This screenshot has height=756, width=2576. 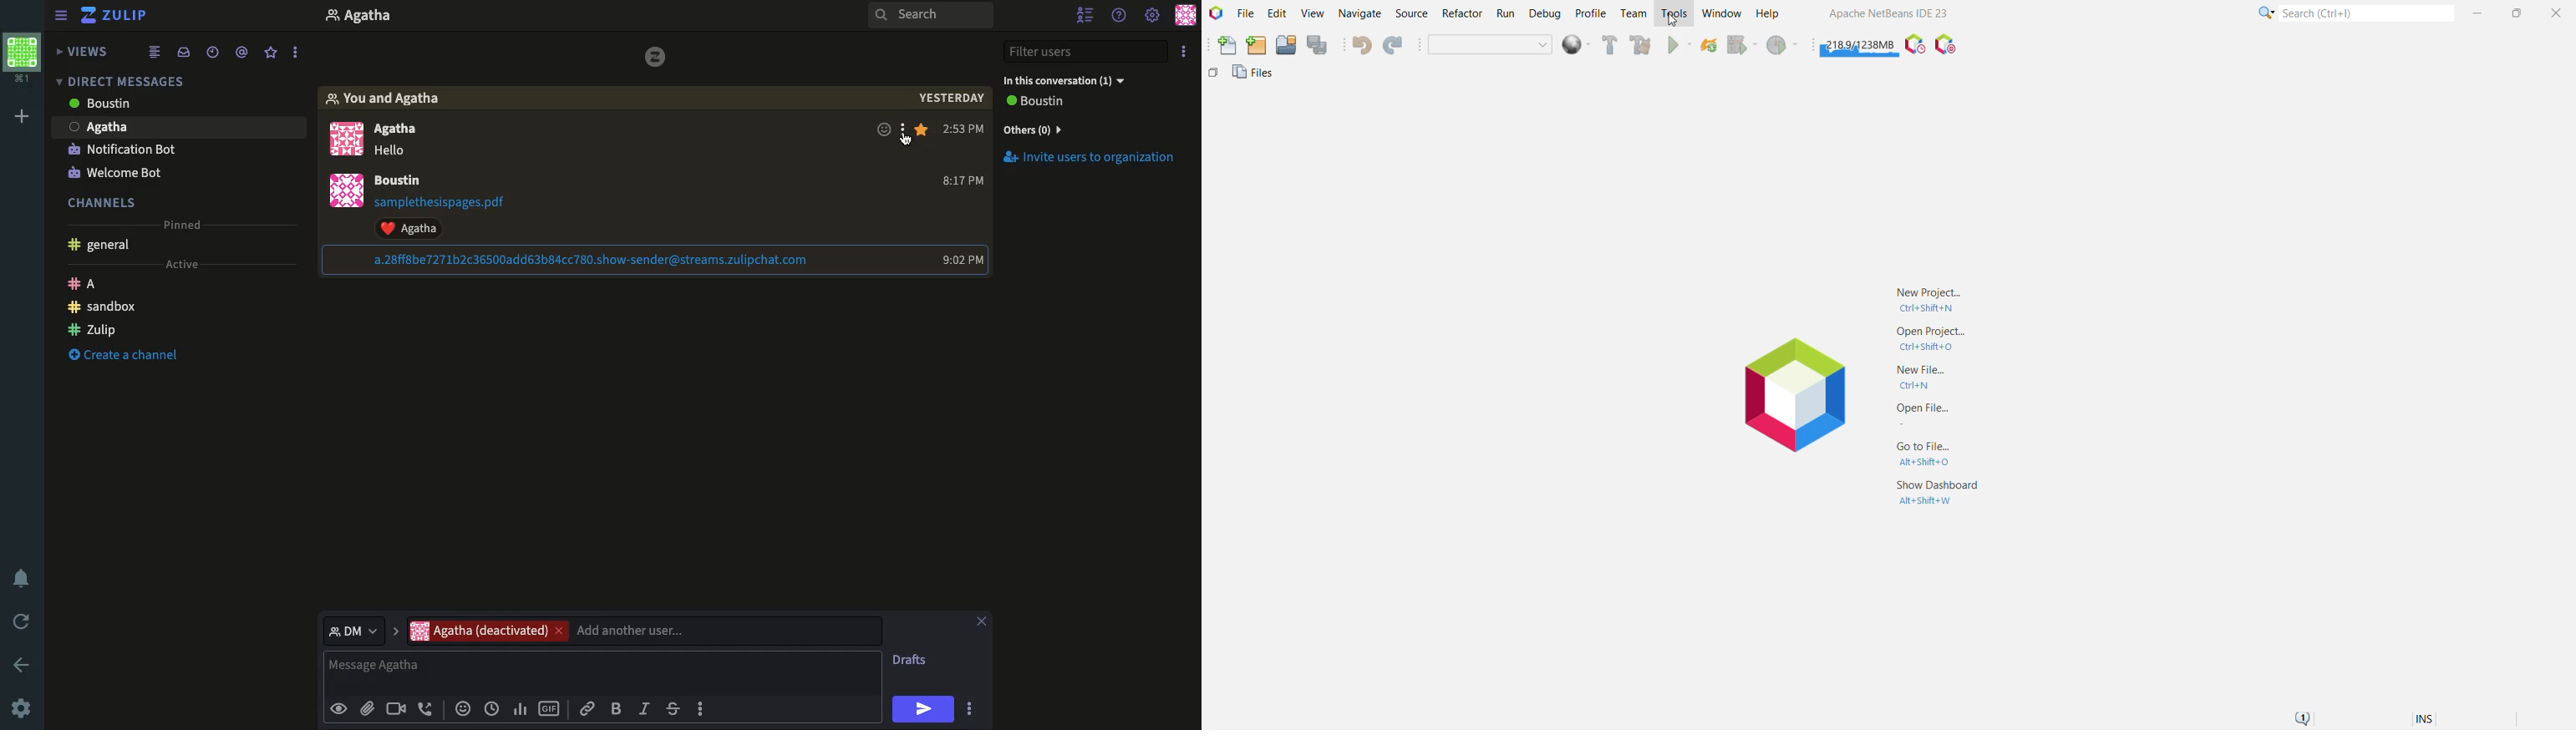 What do you see at coordinates (338, 707) in the screenshot?
I see `Preview` at bounding box center [338, 707].